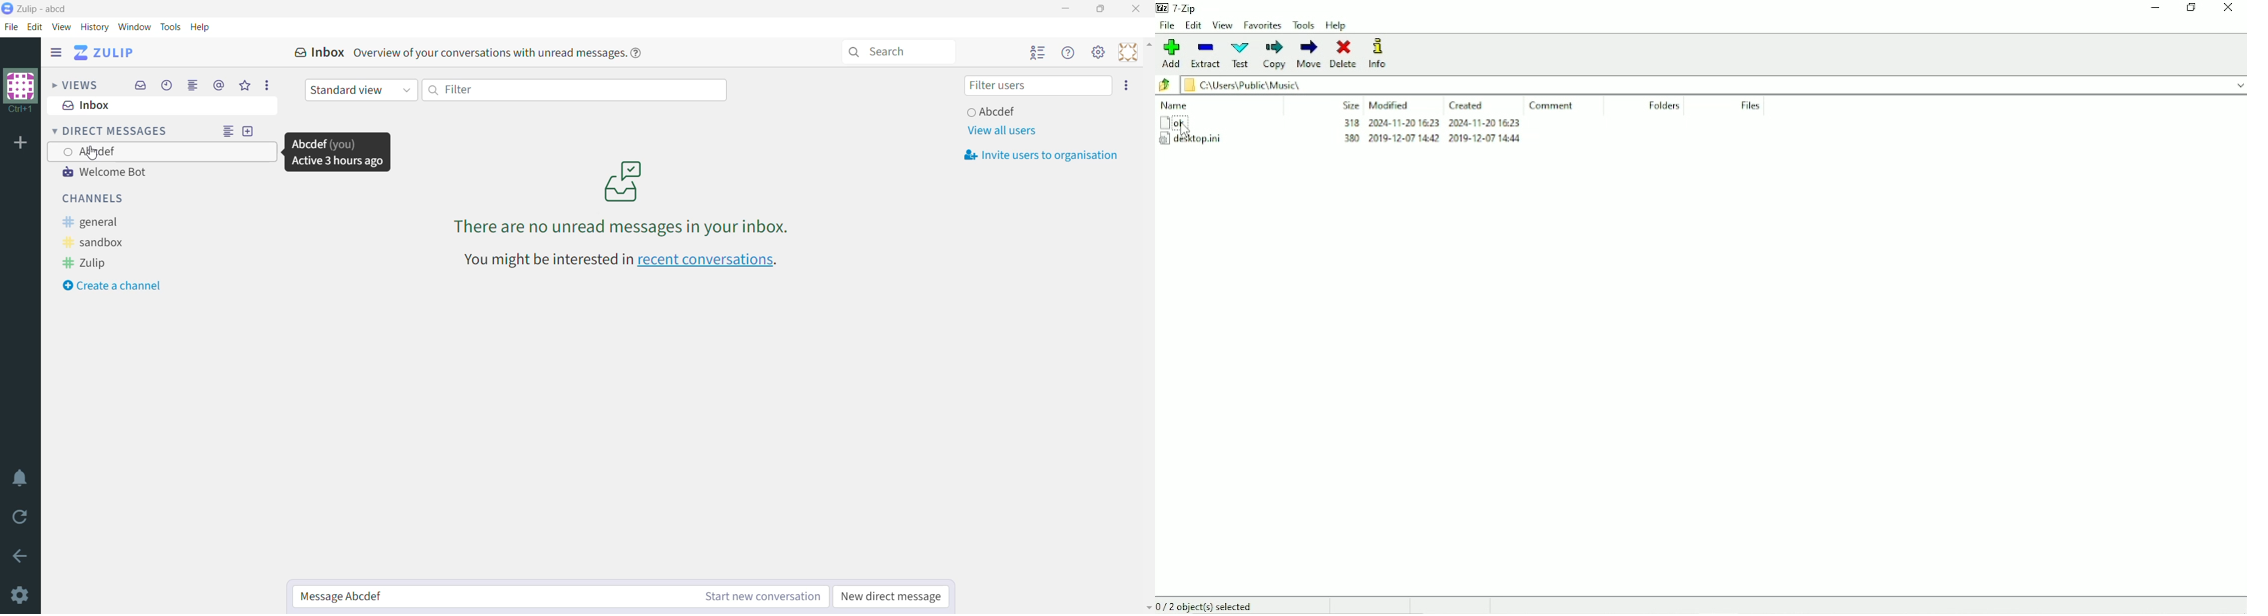 The image size is (2268, 616). What do you see at coordinates (1067, 8) in the screenshot?
I see `Minimize` at bounding box center [1067, 8].